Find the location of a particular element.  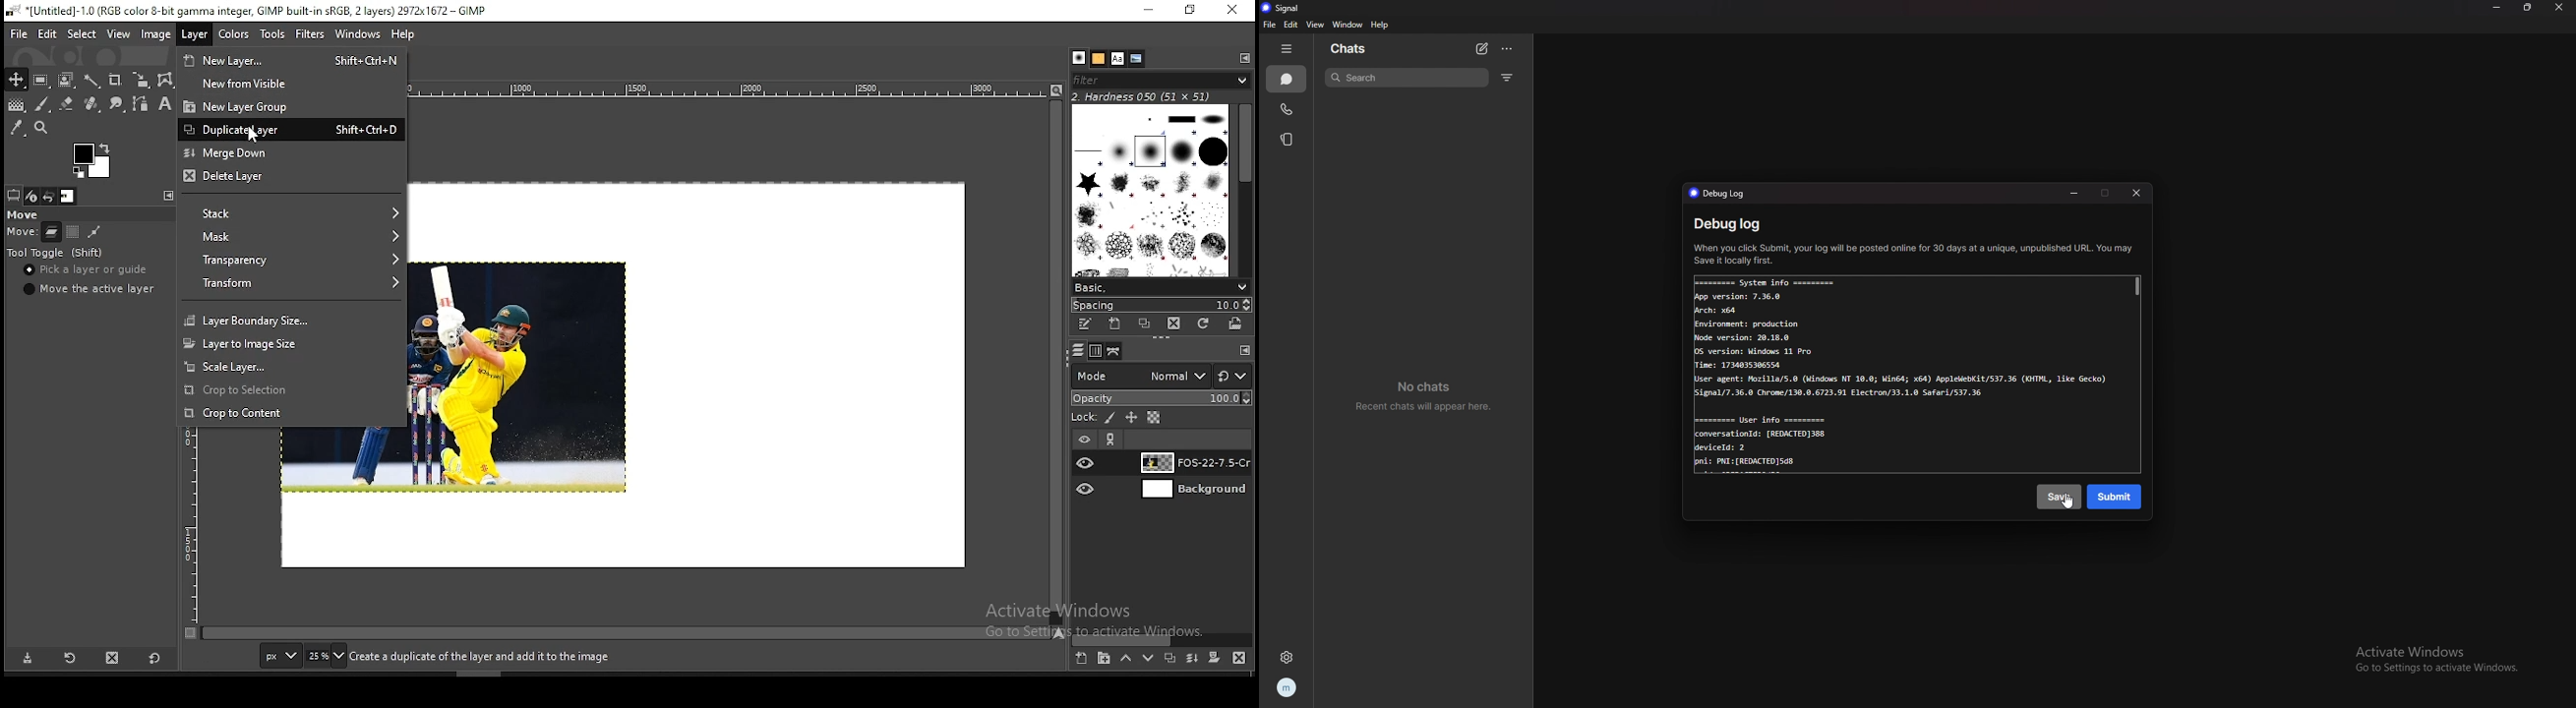

delete tool preset is located at coordinates (114, 657).